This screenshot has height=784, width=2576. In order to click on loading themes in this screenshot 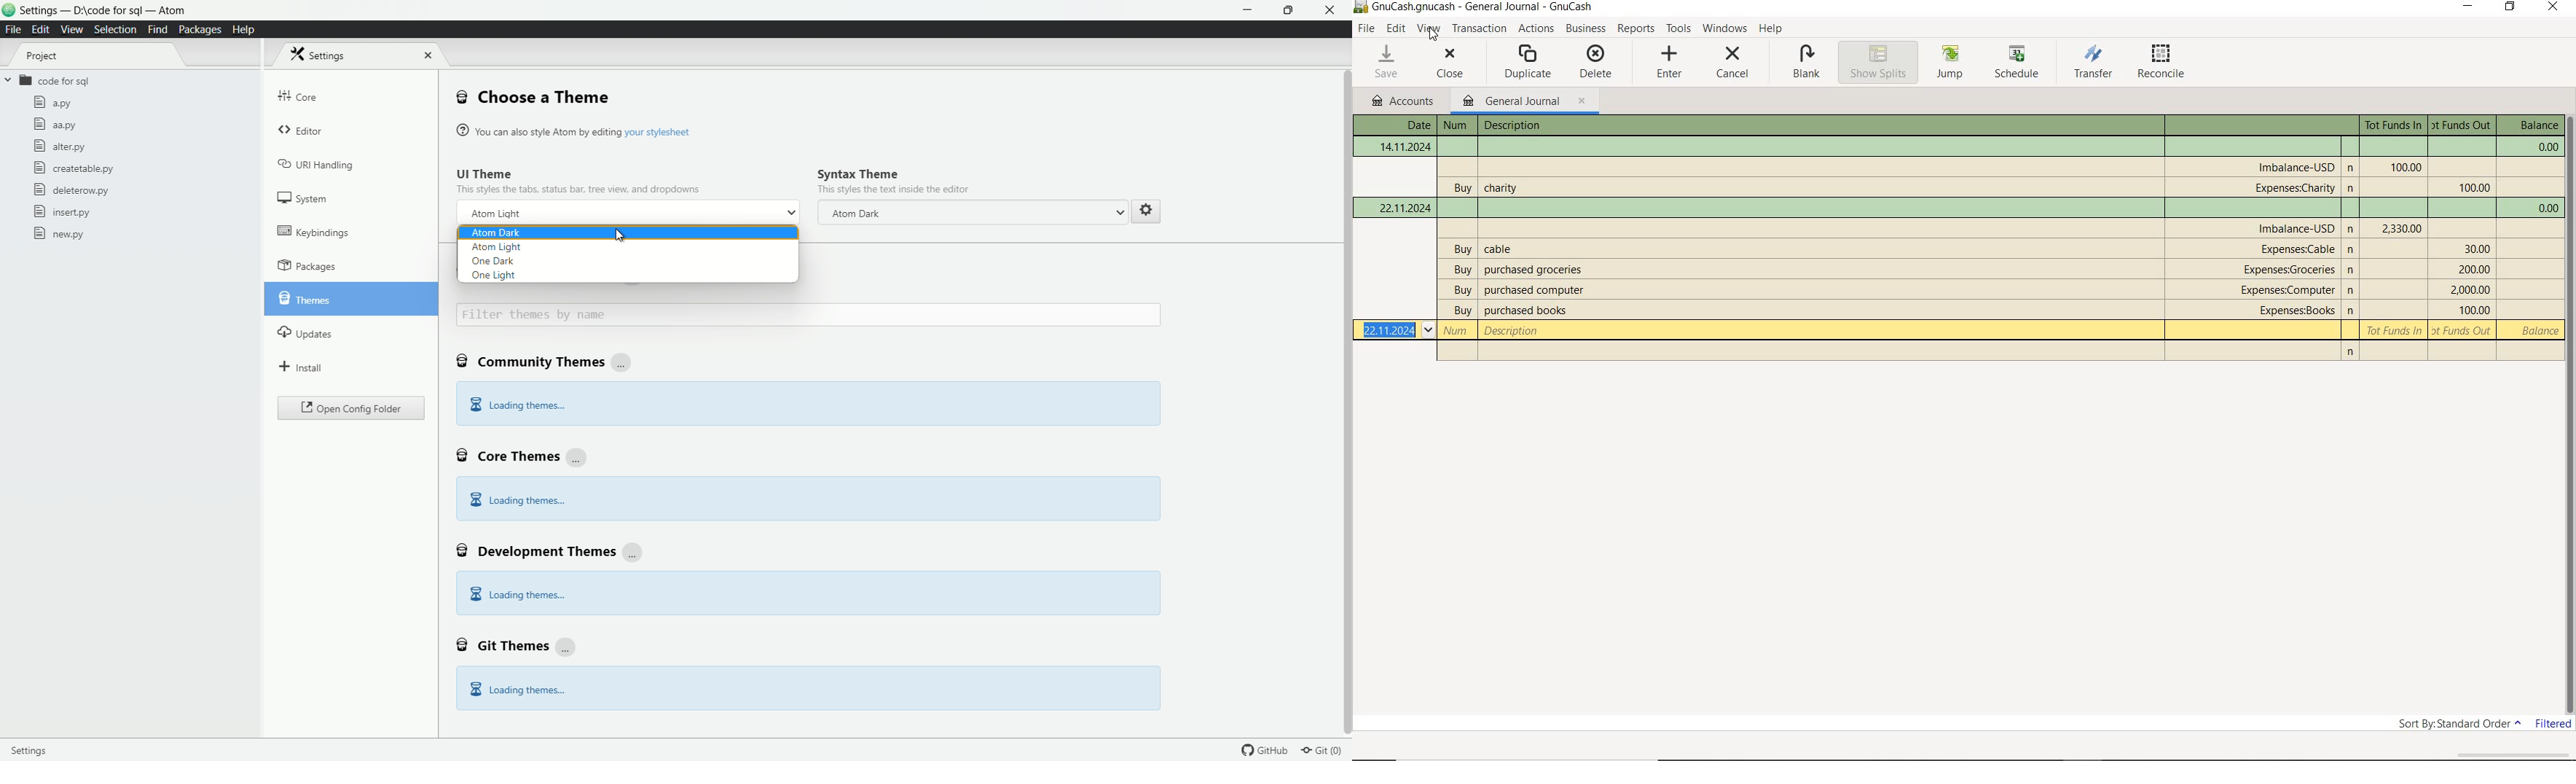, I will do `click(516, 500)`.